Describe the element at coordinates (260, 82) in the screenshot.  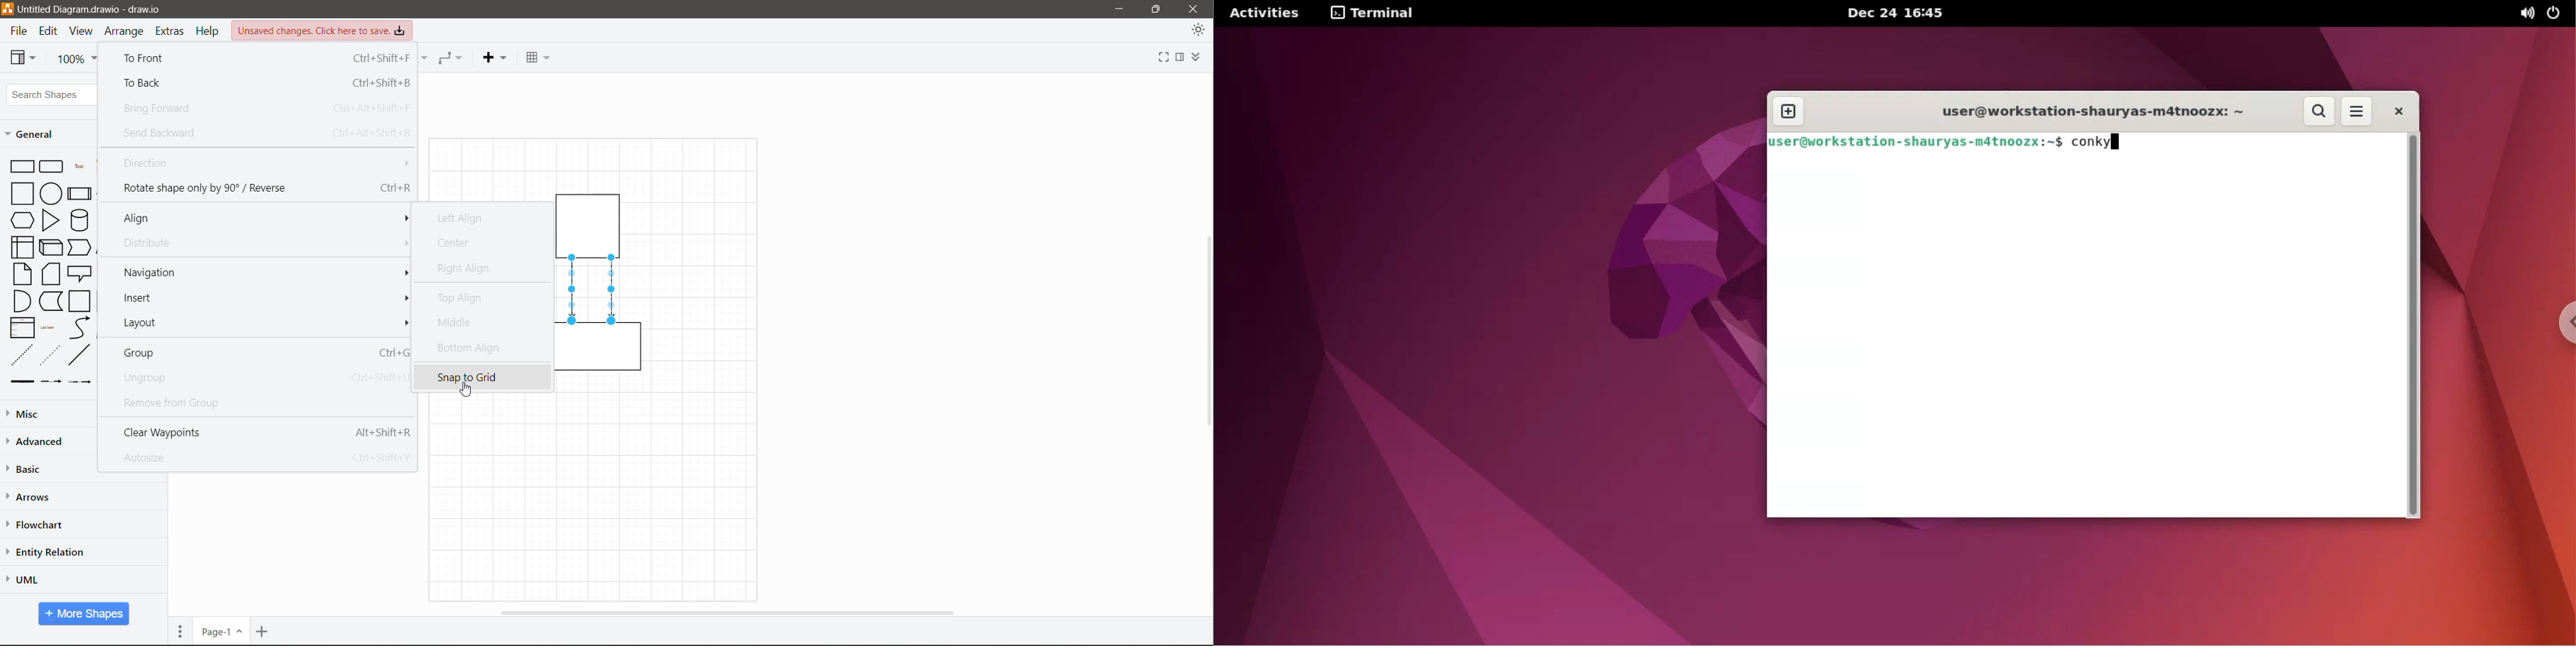
I see `To Back` at that location.